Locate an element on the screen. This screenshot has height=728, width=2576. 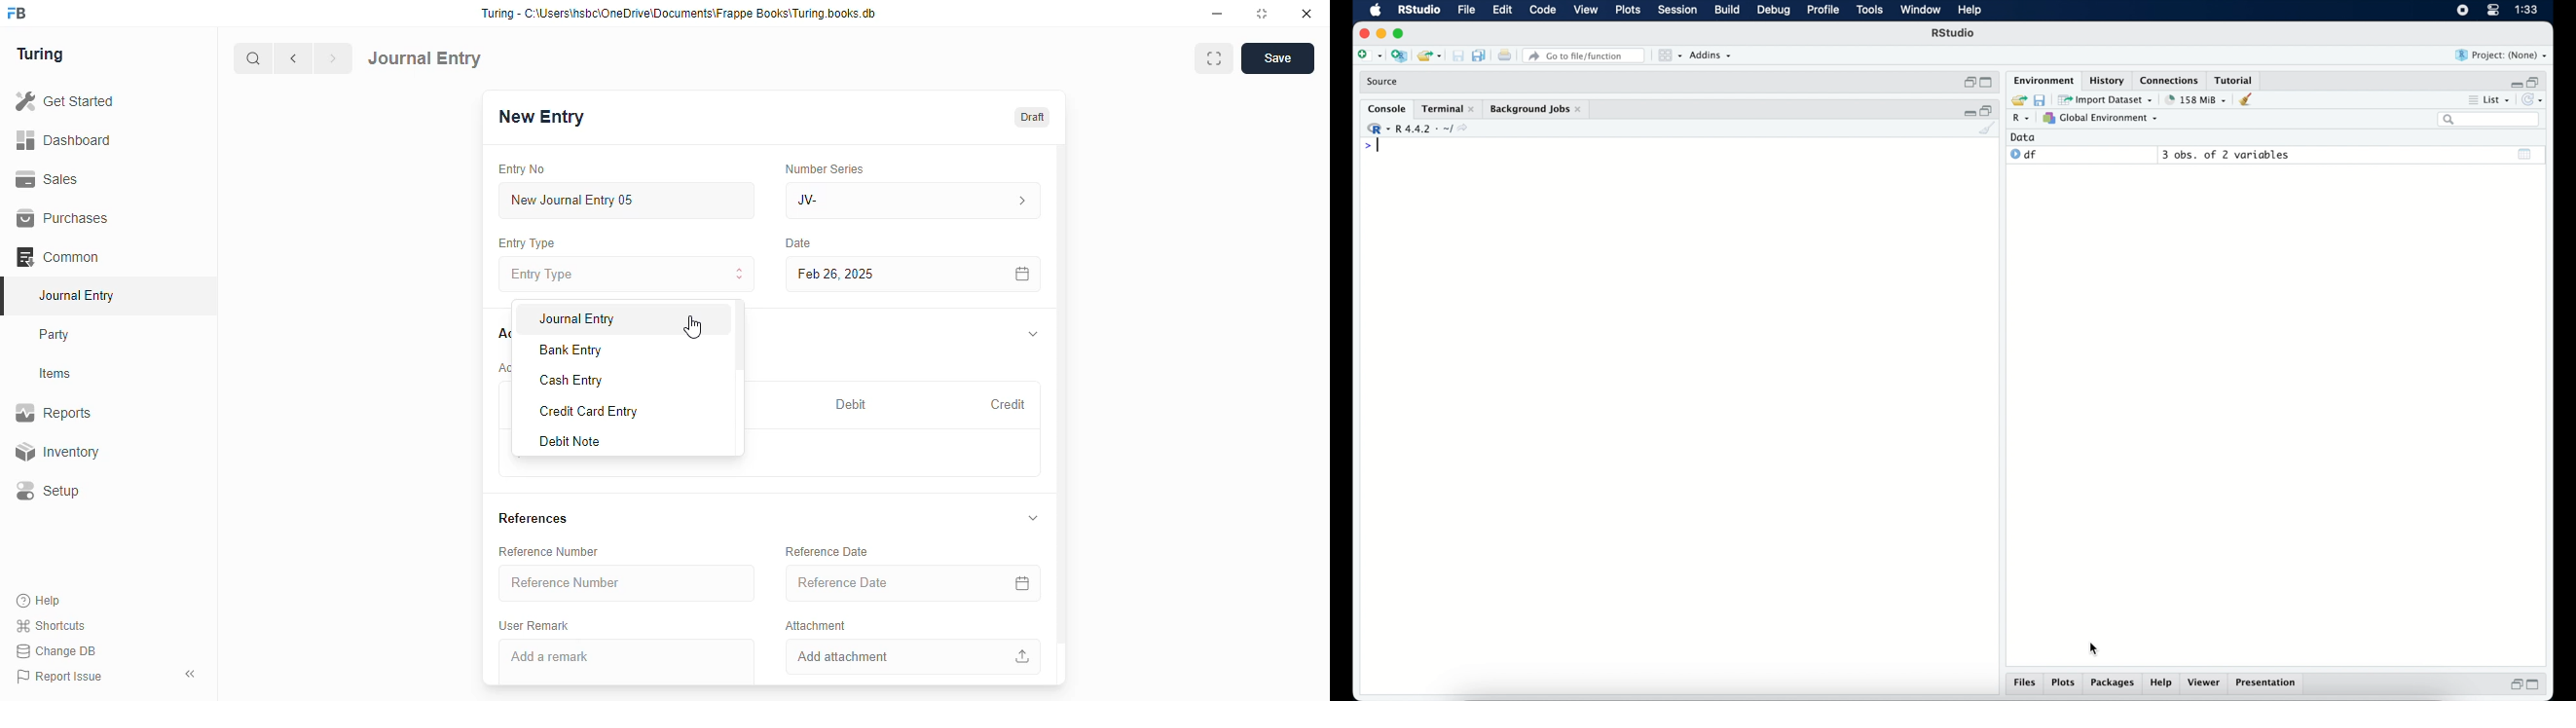
reference date is located at coordinates (828, 551).